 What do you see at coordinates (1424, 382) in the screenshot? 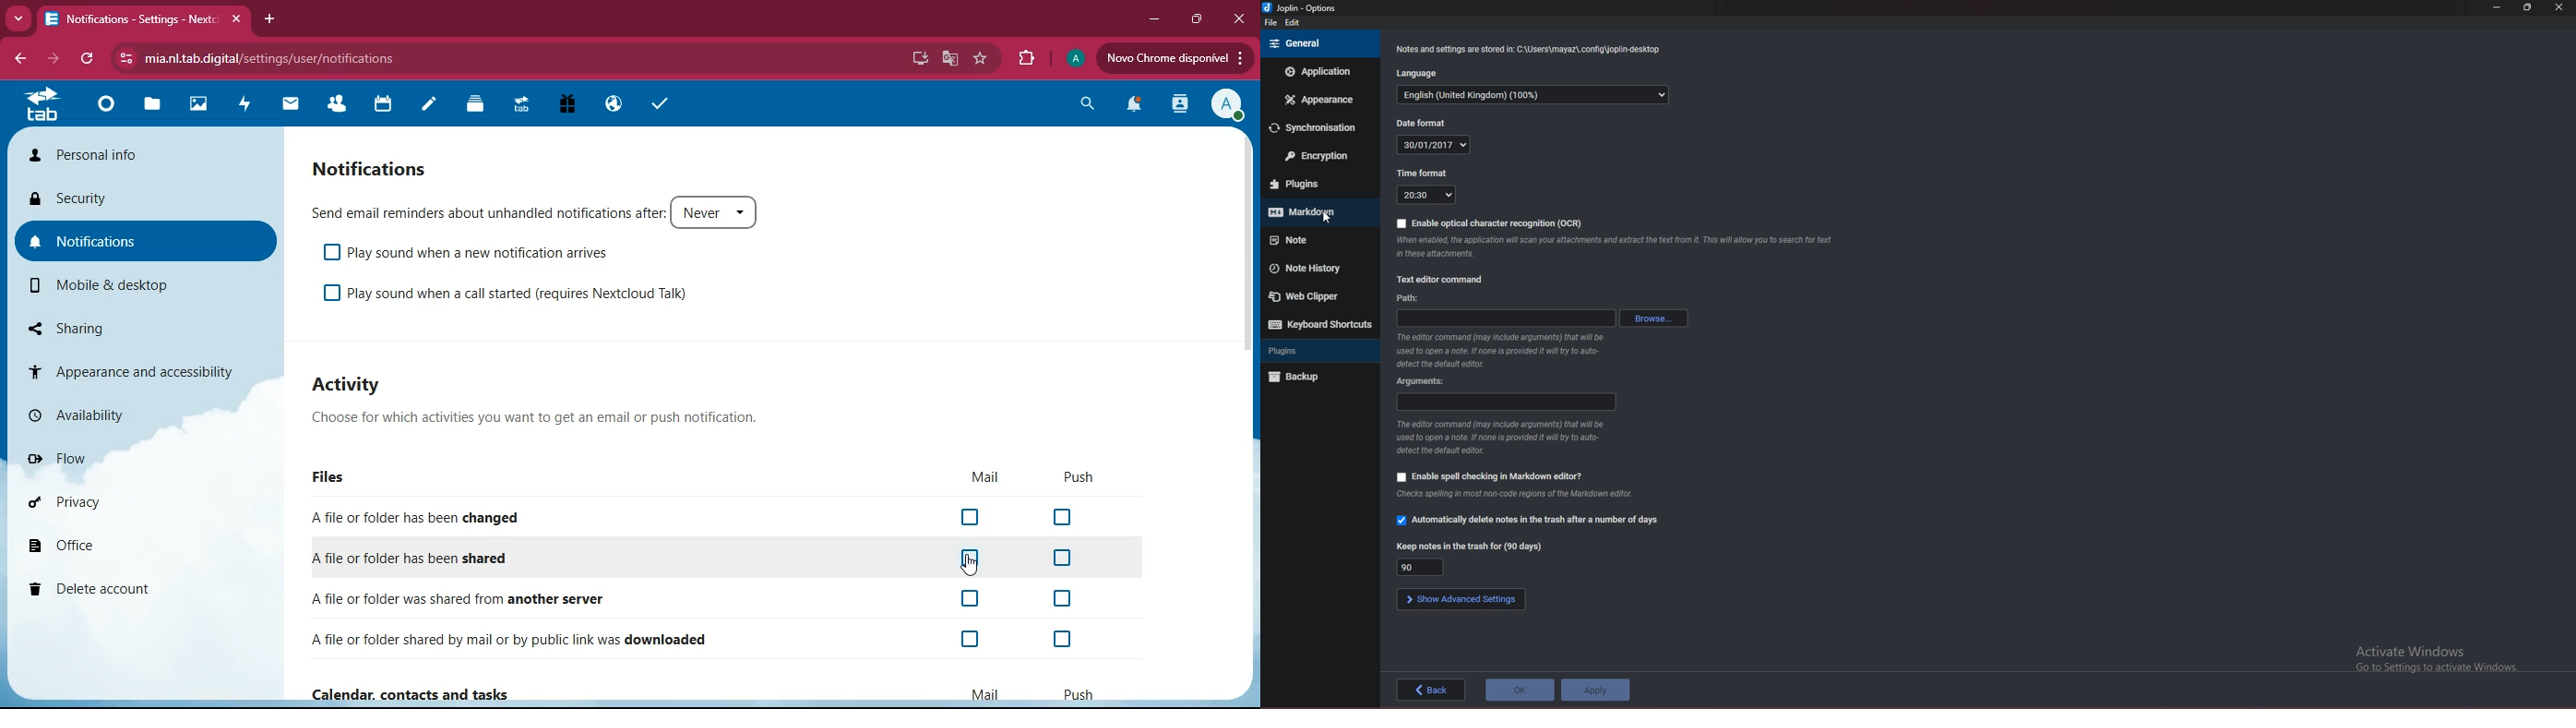
I see `arguments` at bounding box center [1424, 382].